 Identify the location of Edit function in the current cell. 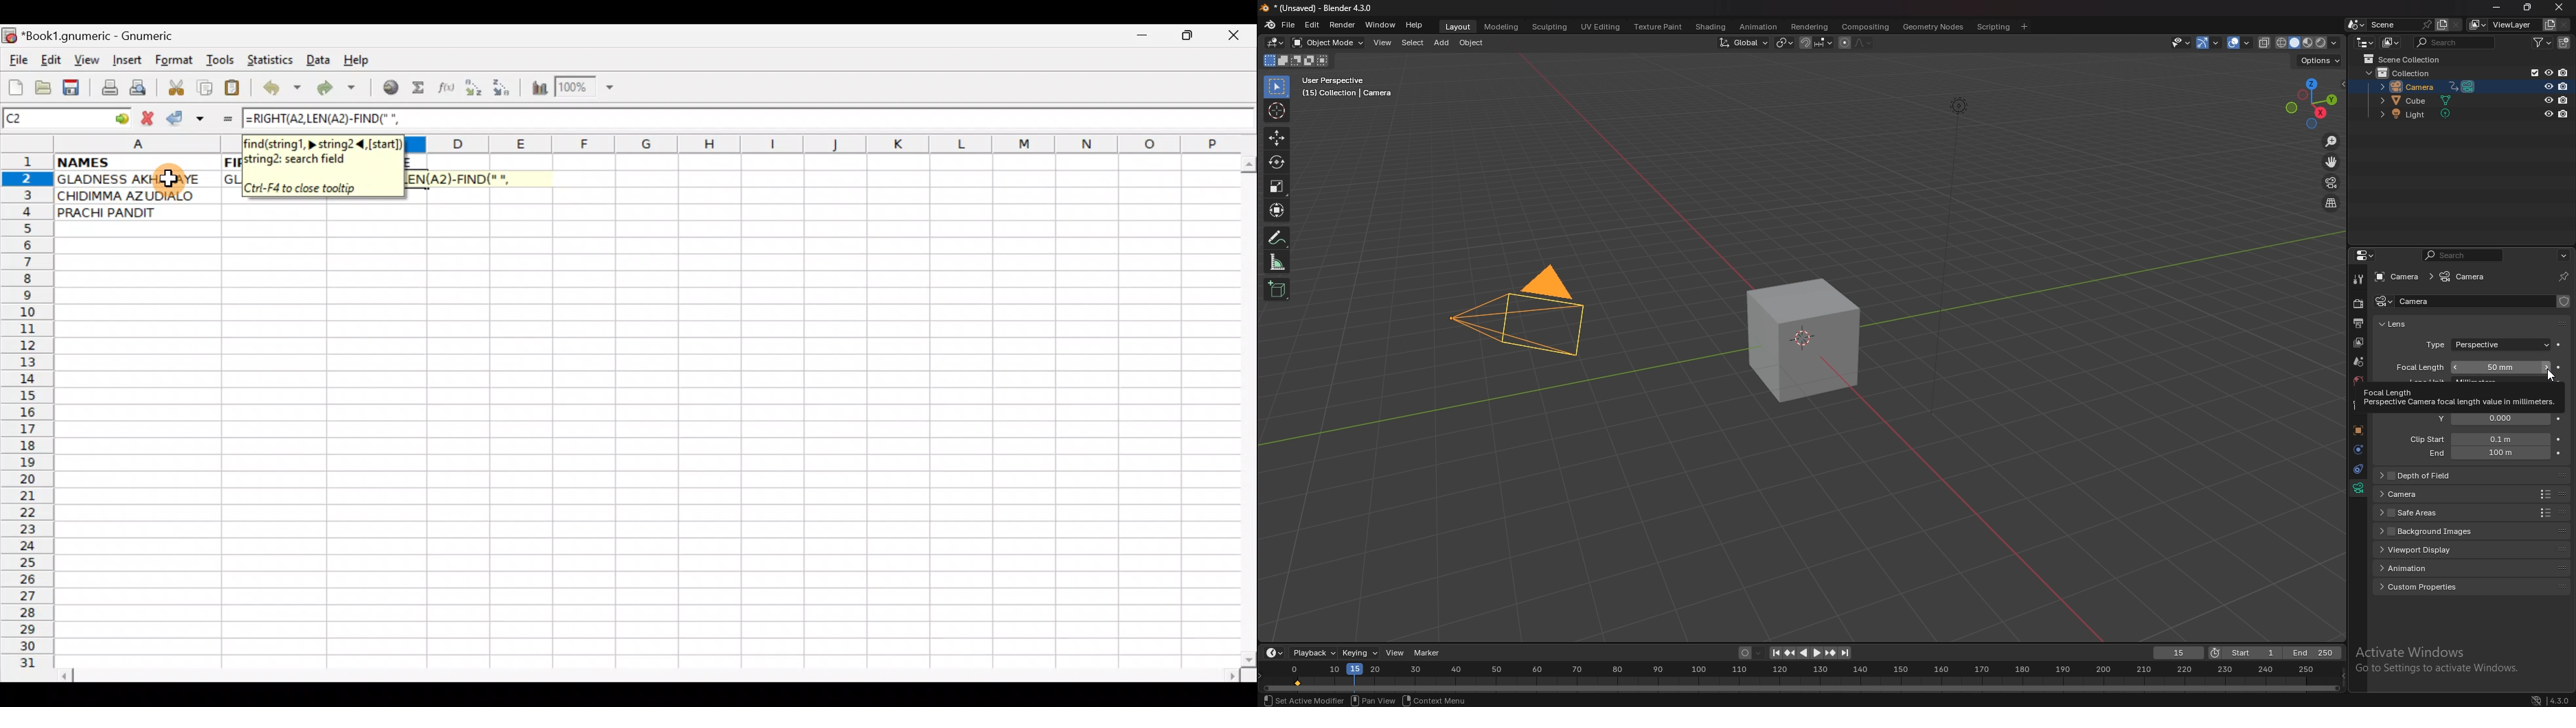
(449, 91).